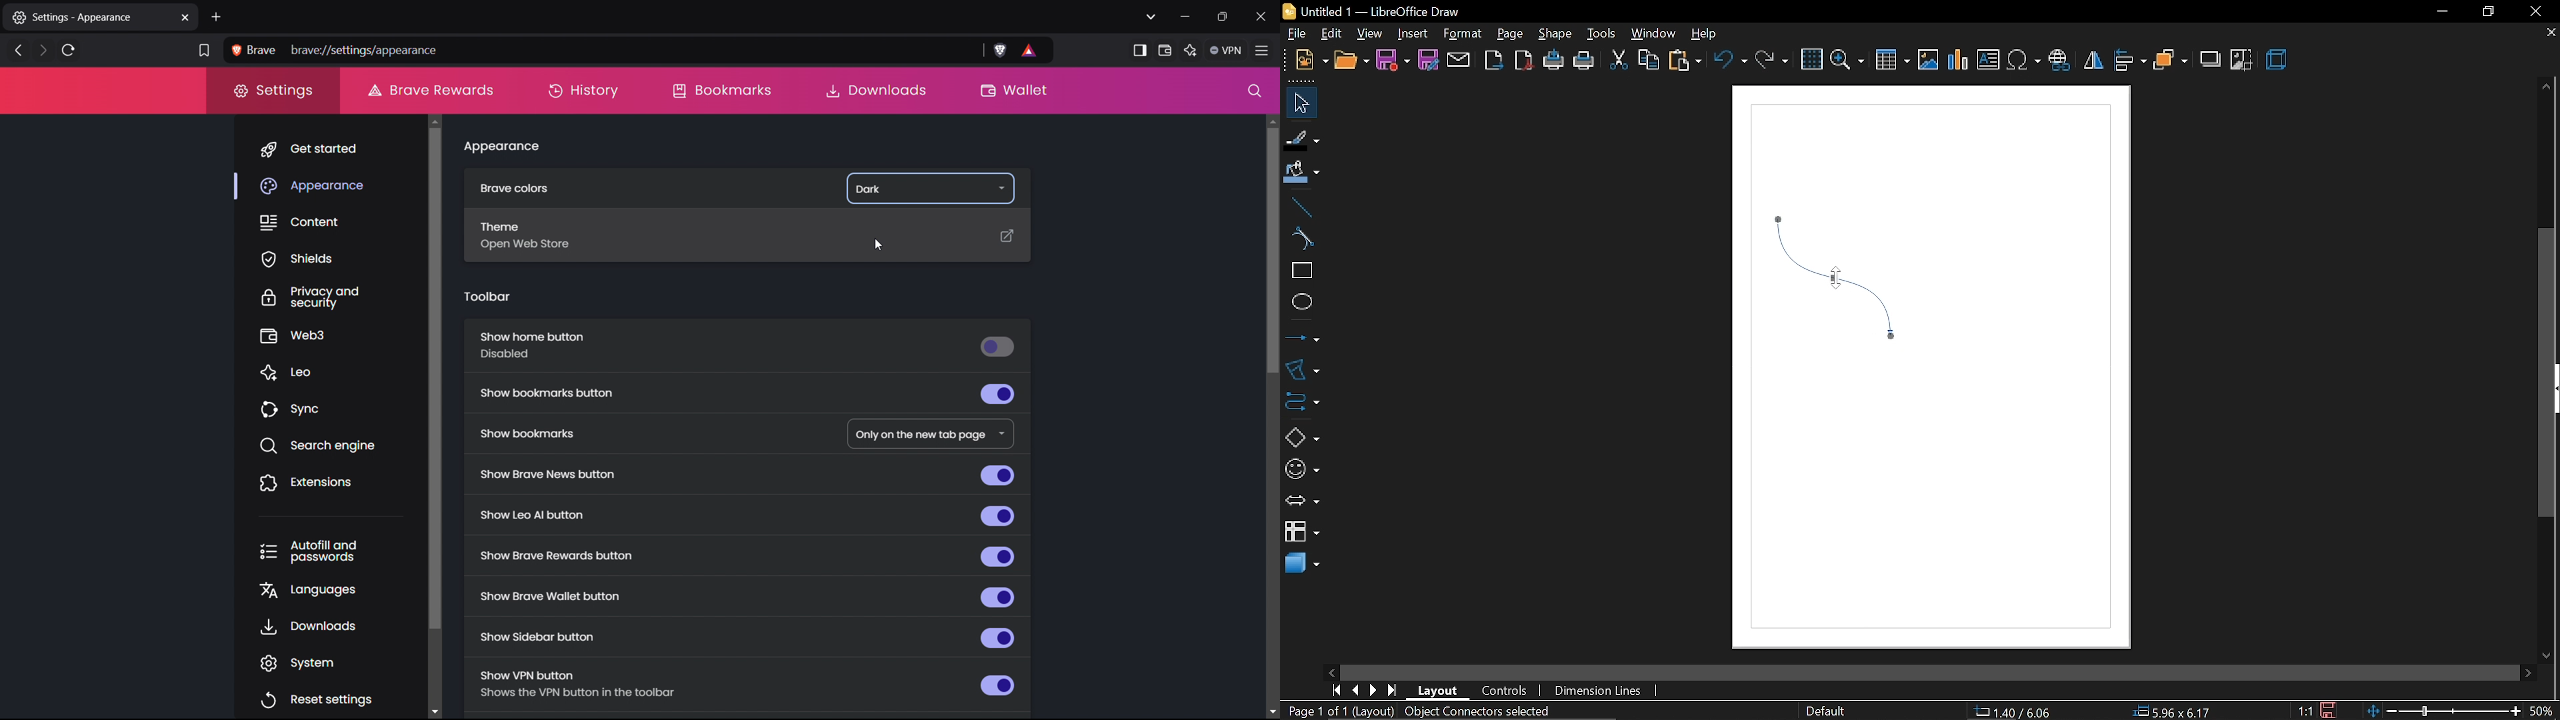 The width and height of the screenshot is (2576, 728). Describe the element at coordinates (1929, 61) in the screenshot. I see `Insert image` at that location.